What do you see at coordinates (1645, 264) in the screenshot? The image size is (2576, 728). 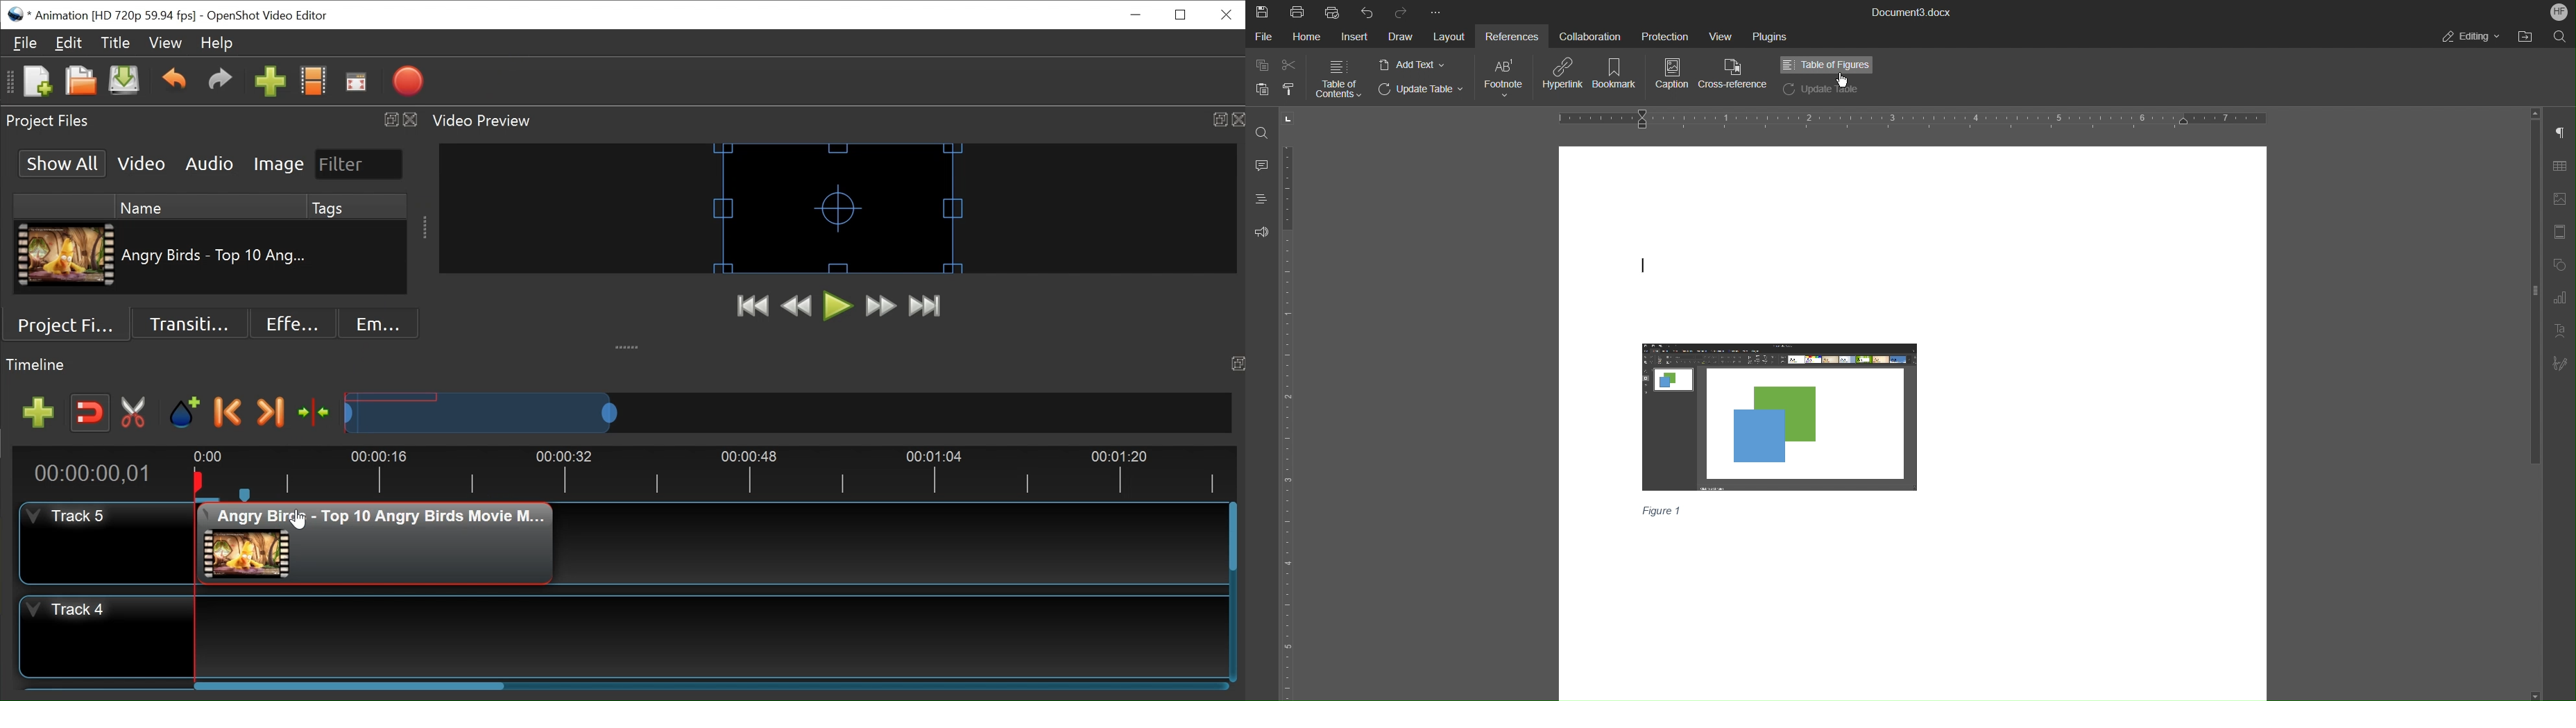 I see `text cursor` at bounding box center [1645, 264].